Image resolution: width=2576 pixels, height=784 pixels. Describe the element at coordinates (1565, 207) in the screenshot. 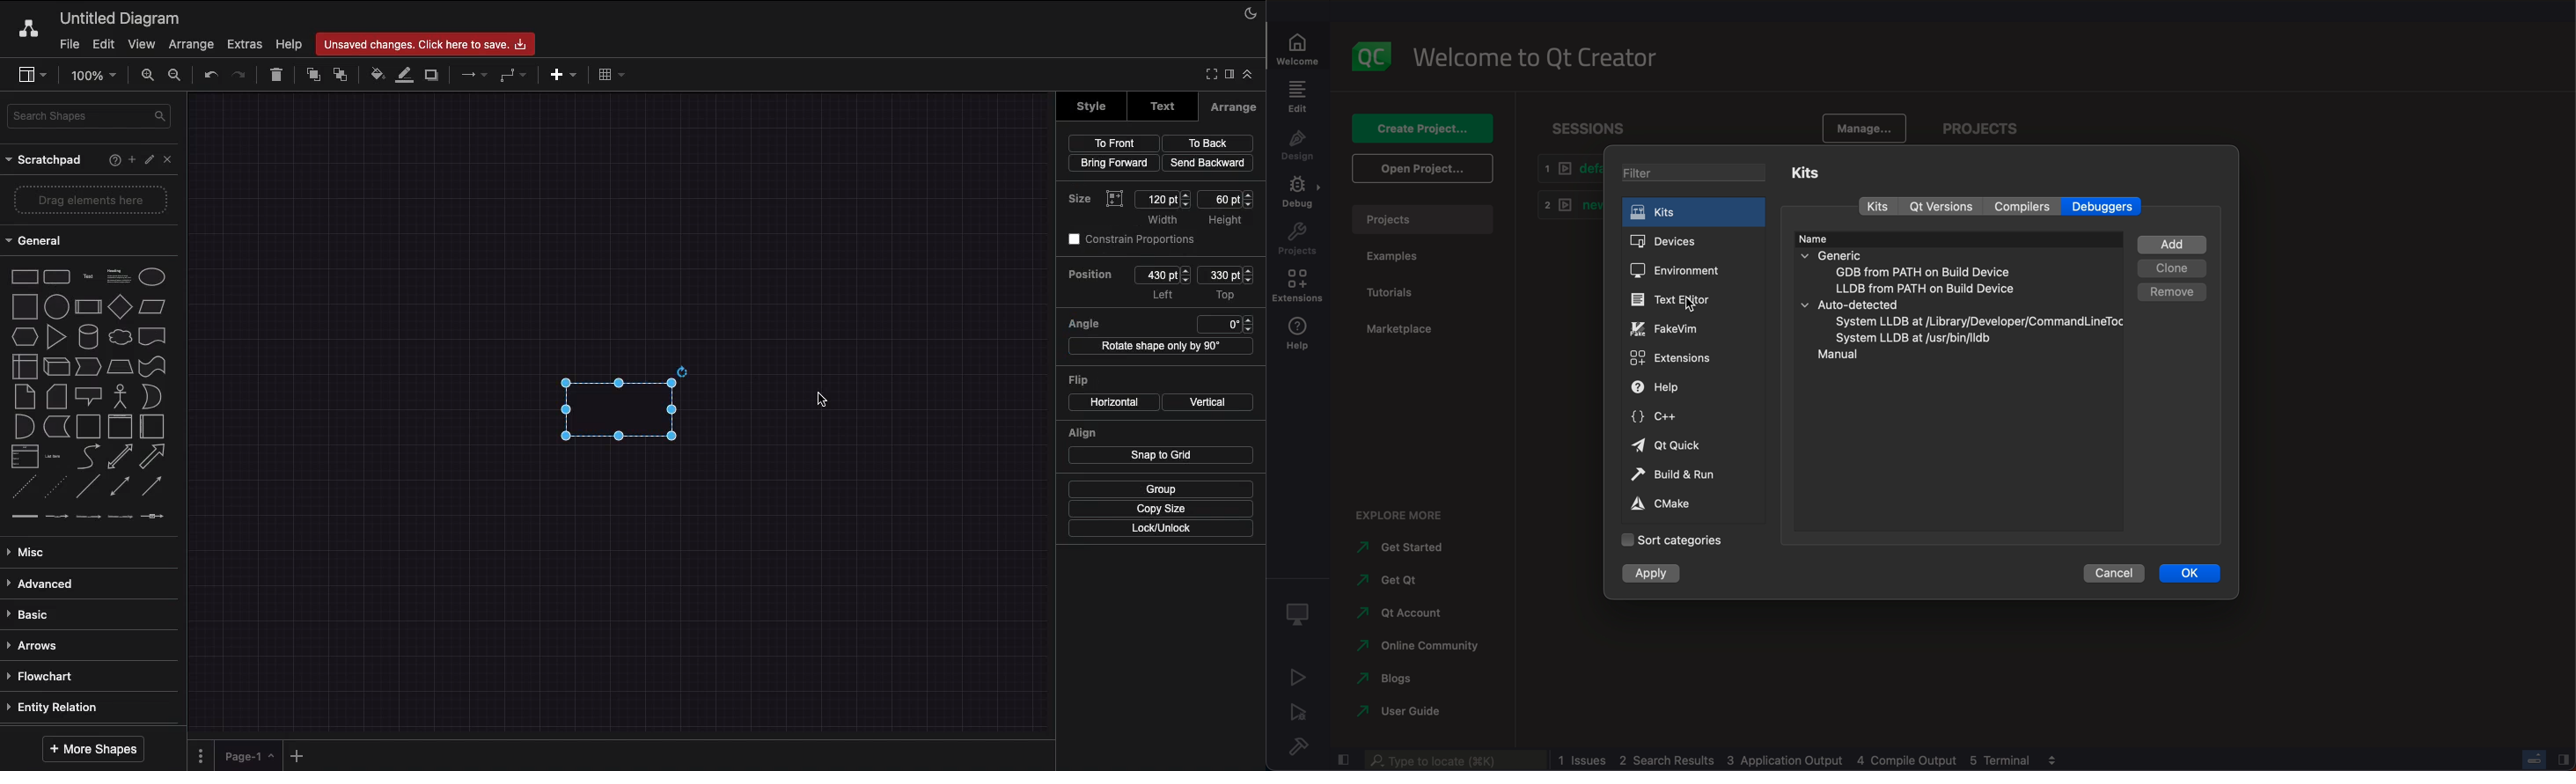

I see `new1` at that location.